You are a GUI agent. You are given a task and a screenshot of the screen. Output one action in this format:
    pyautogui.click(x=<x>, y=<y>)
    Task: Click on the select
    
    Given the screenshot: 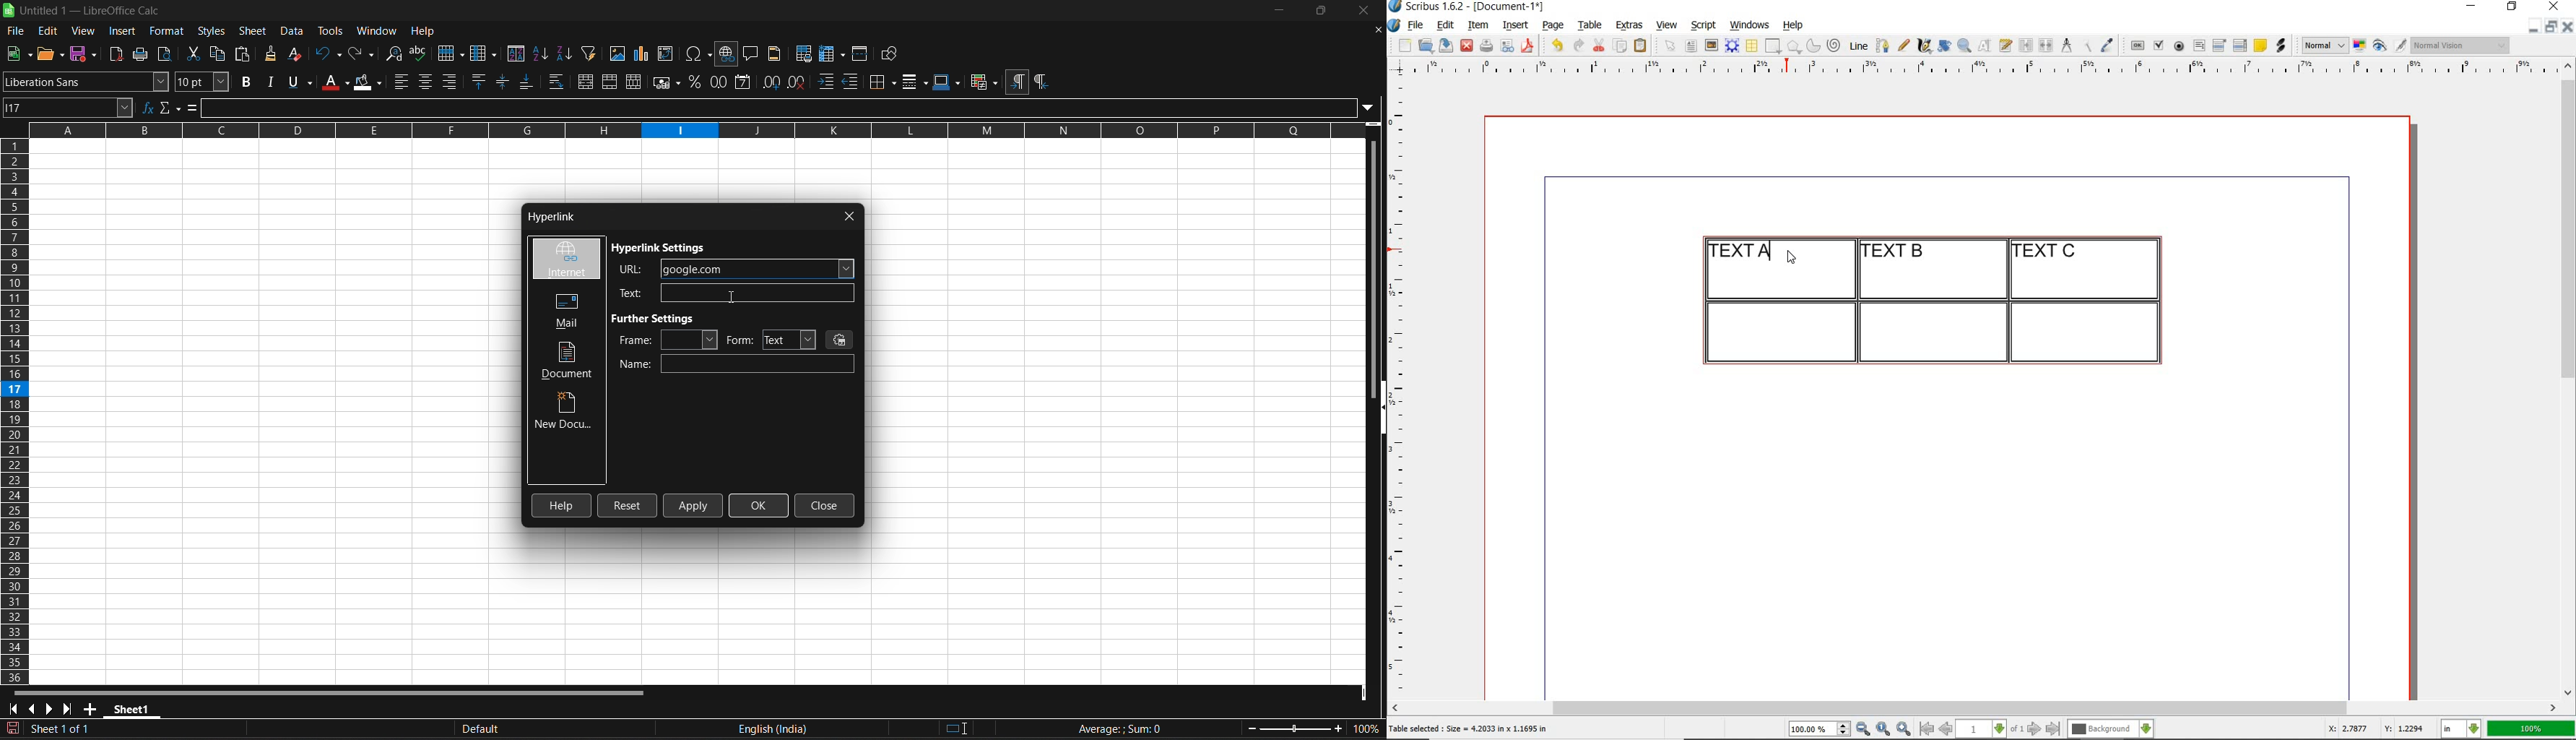 What is the action you would take?
    pyautogui.click(x=1671, y=47)
    